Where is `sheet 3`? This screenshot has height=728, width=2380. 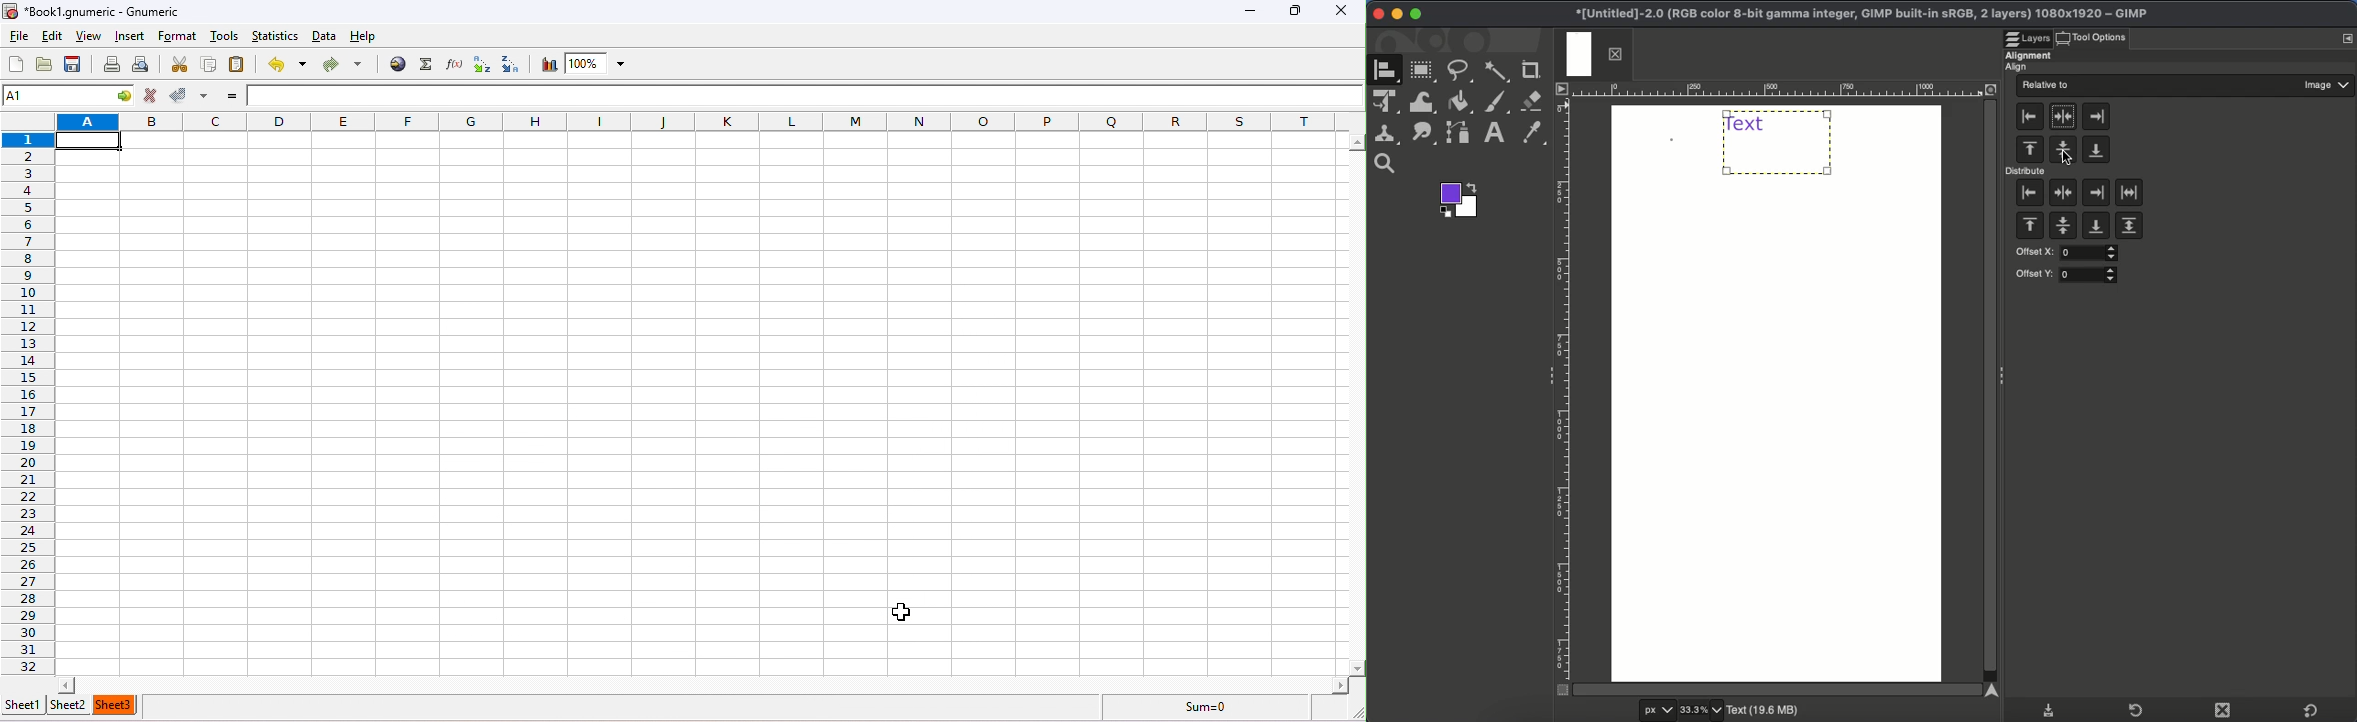 sheet 3 is located at coordinates (117, 705).